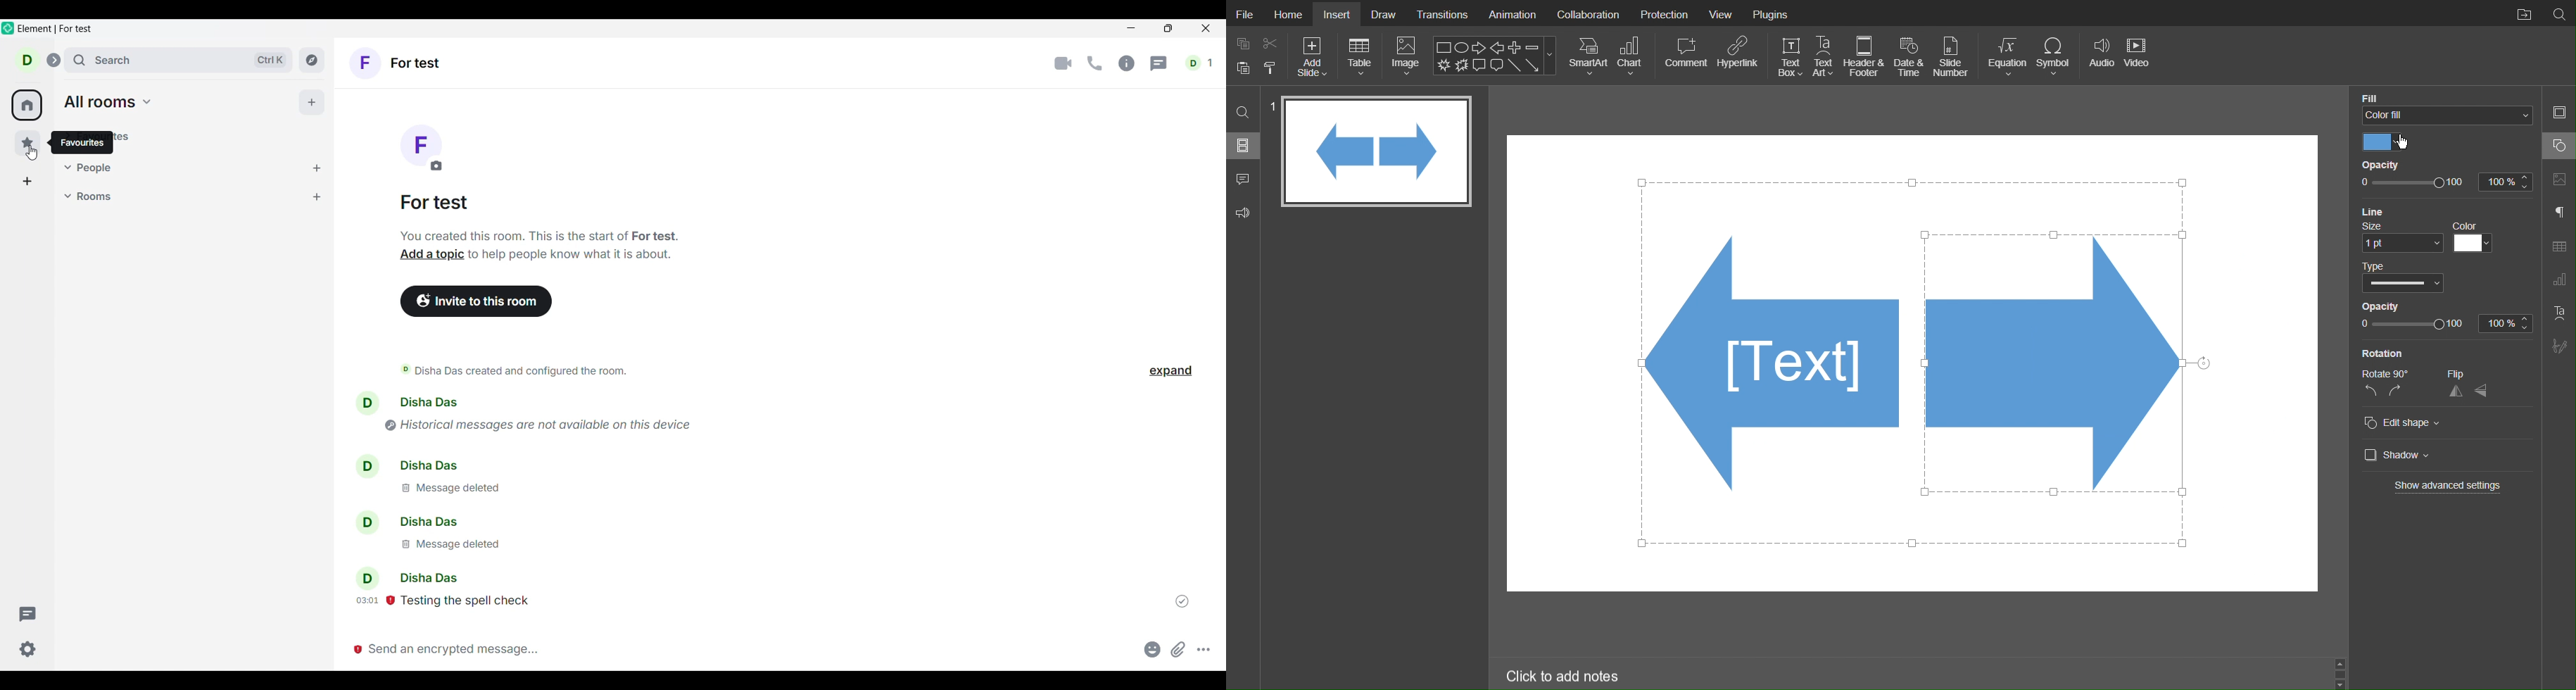 The height and width of the screenshot is (700, 2576). Describe the element at coordinates (2342, 682) in the screenshot. I see `down` at that location.